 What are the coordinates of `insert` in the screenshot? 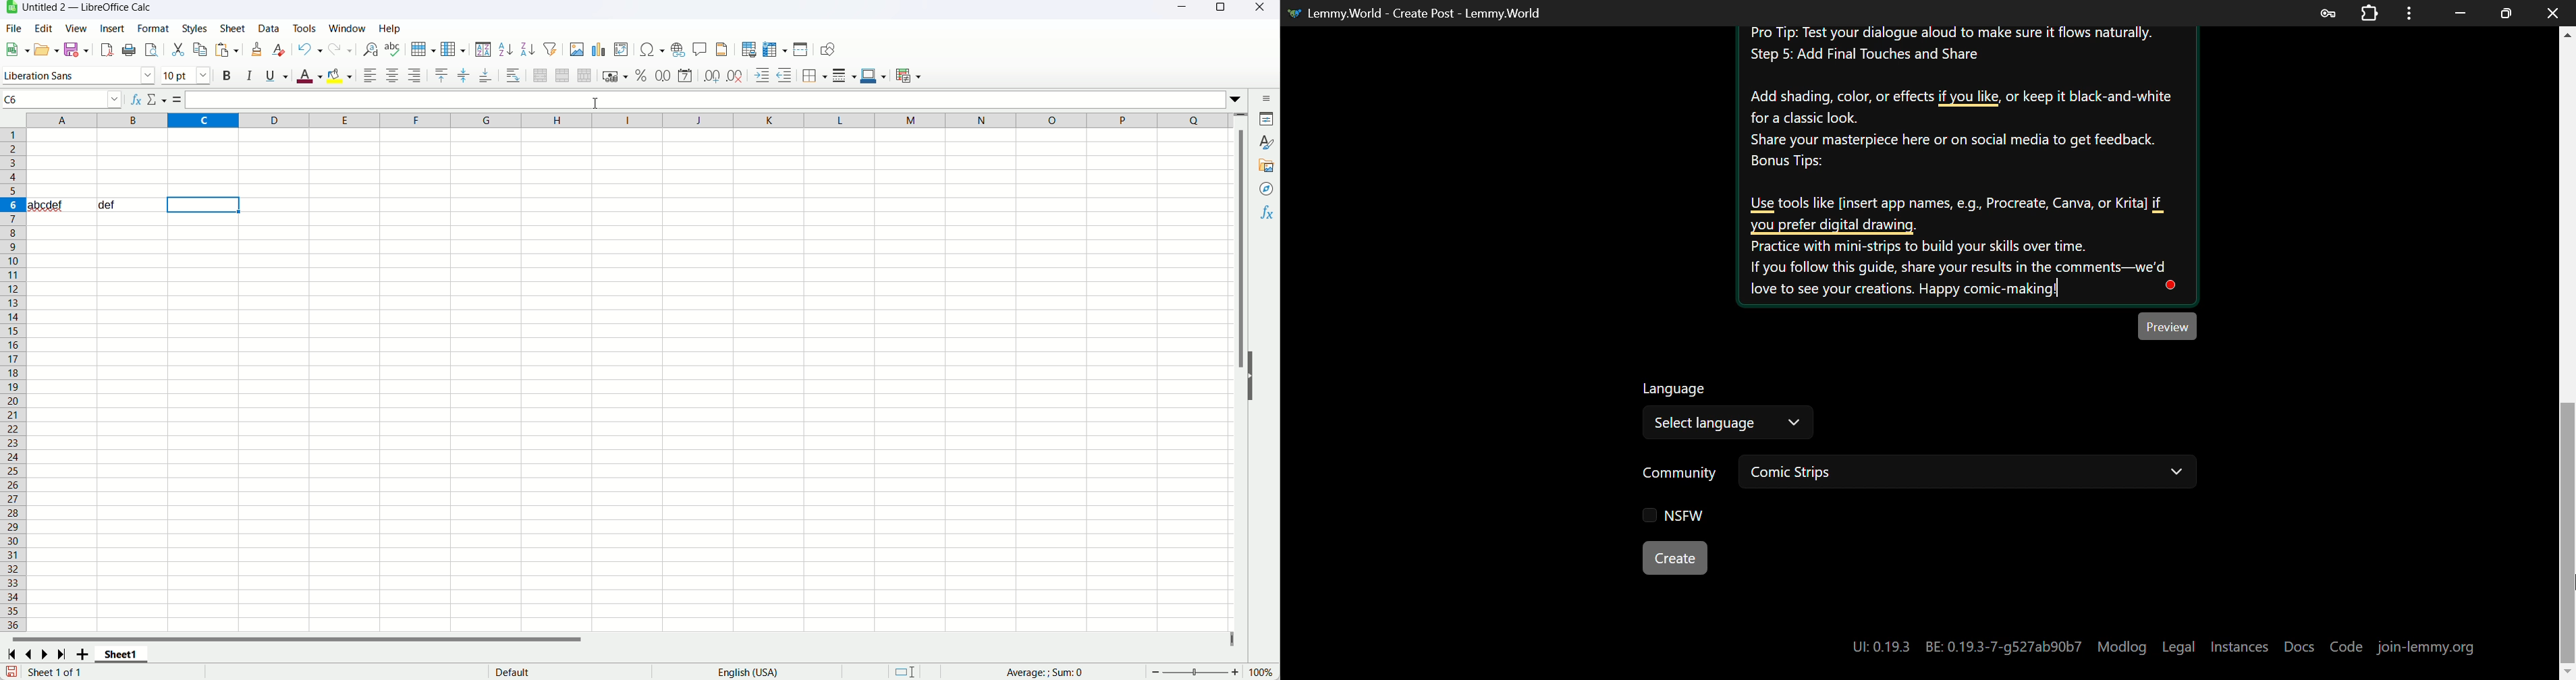 It's located at (111, 27).